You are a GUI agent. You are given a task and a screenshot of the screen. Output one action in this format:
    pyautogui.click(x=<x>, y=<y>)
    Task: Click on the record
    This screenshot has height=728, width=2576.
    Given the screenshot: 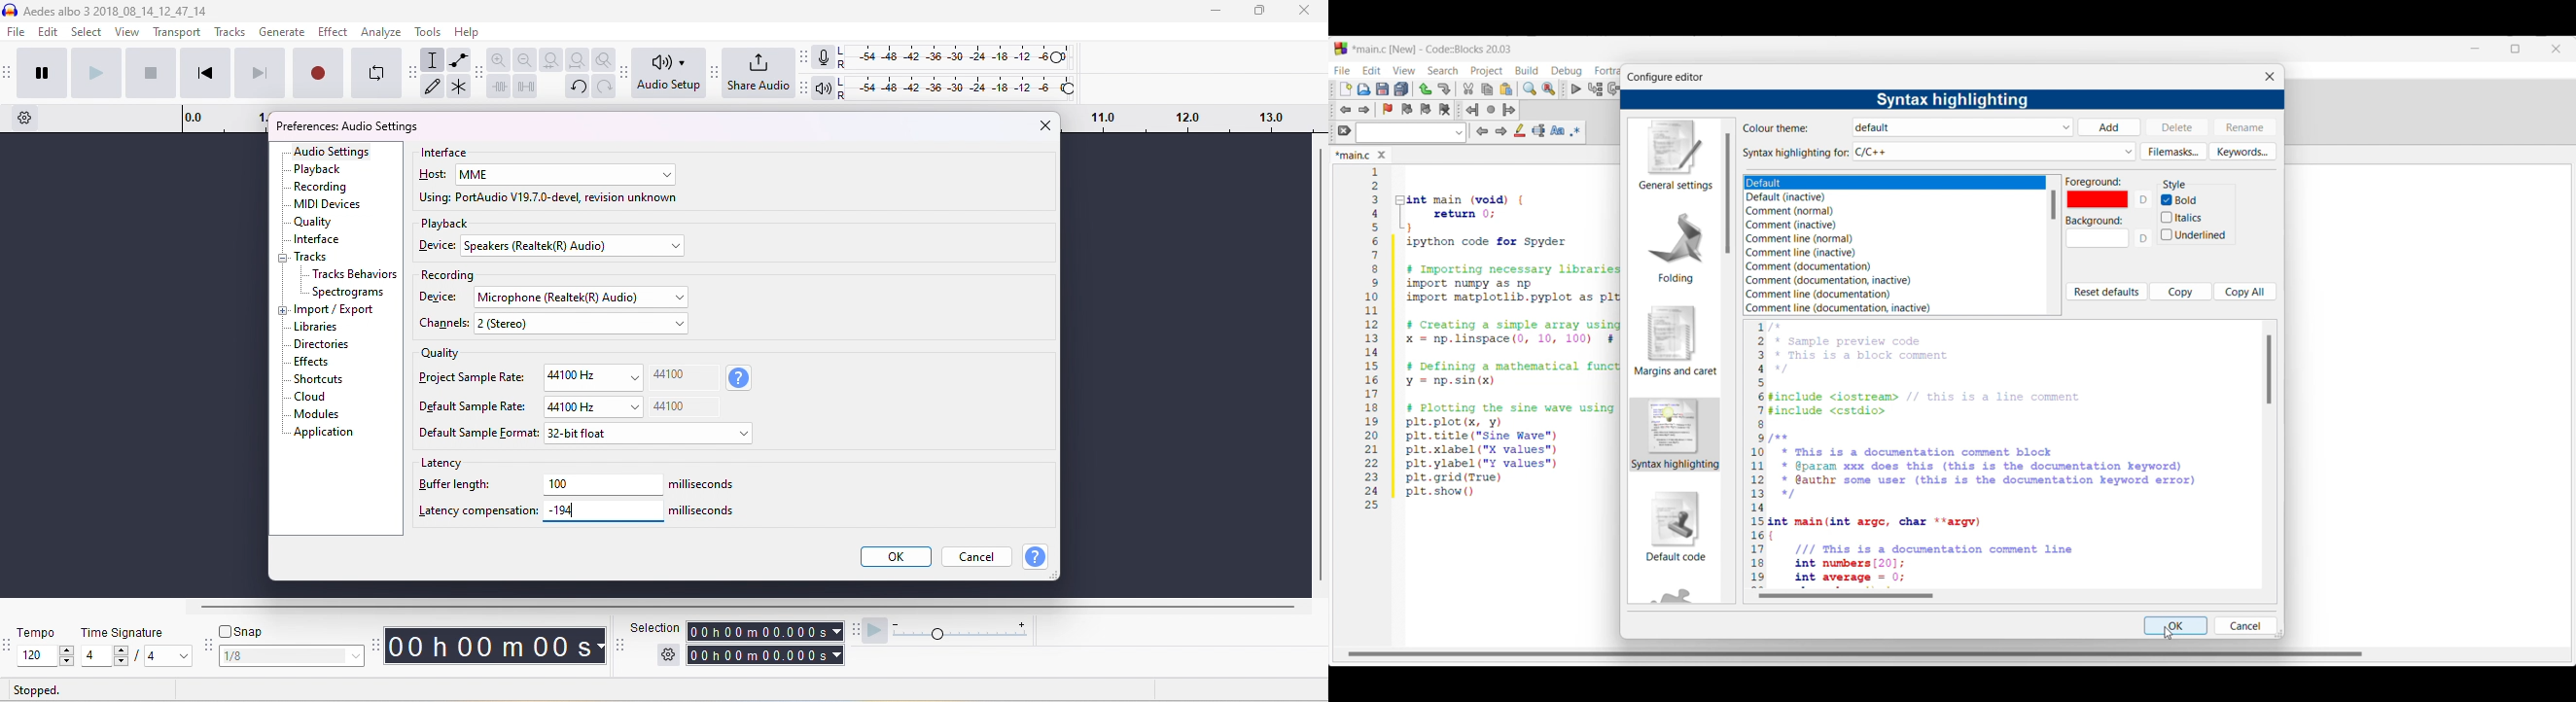 What is the action you would take?
    pyautogui.click(x=317, y=71)
    